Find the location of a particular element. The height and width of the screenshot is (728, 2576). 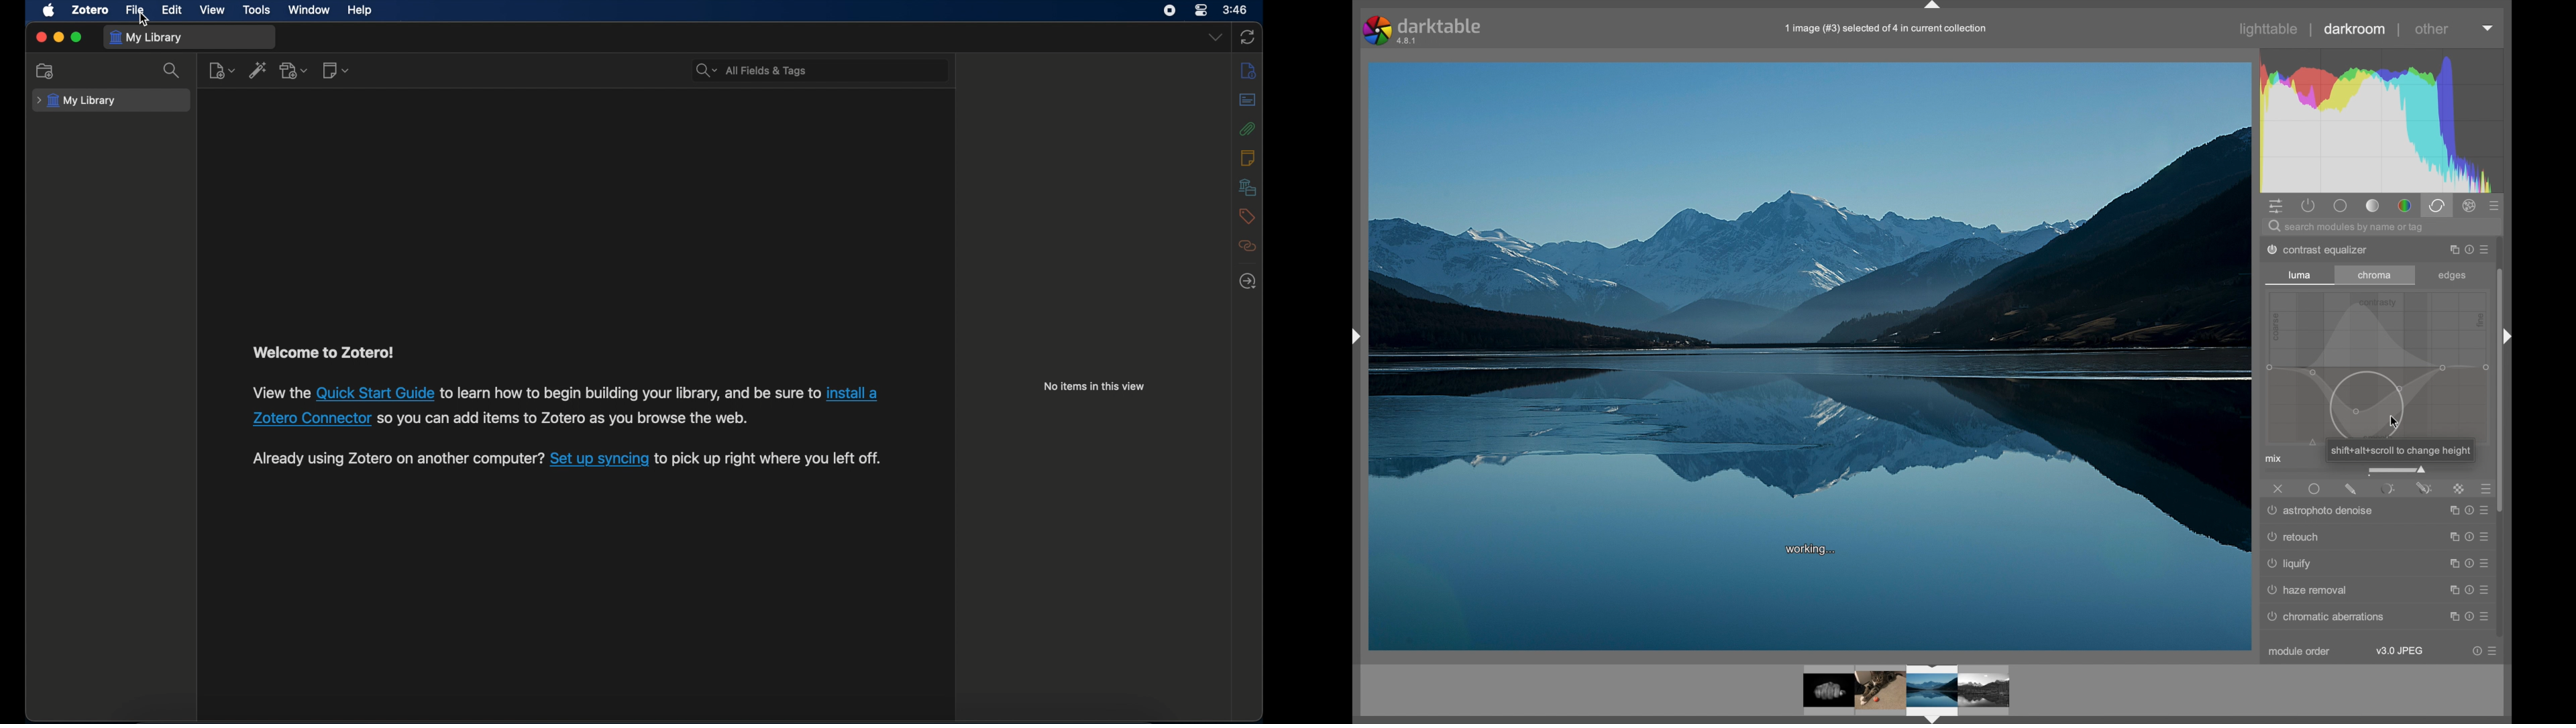

attachments is located at coordinates (1248, 129).